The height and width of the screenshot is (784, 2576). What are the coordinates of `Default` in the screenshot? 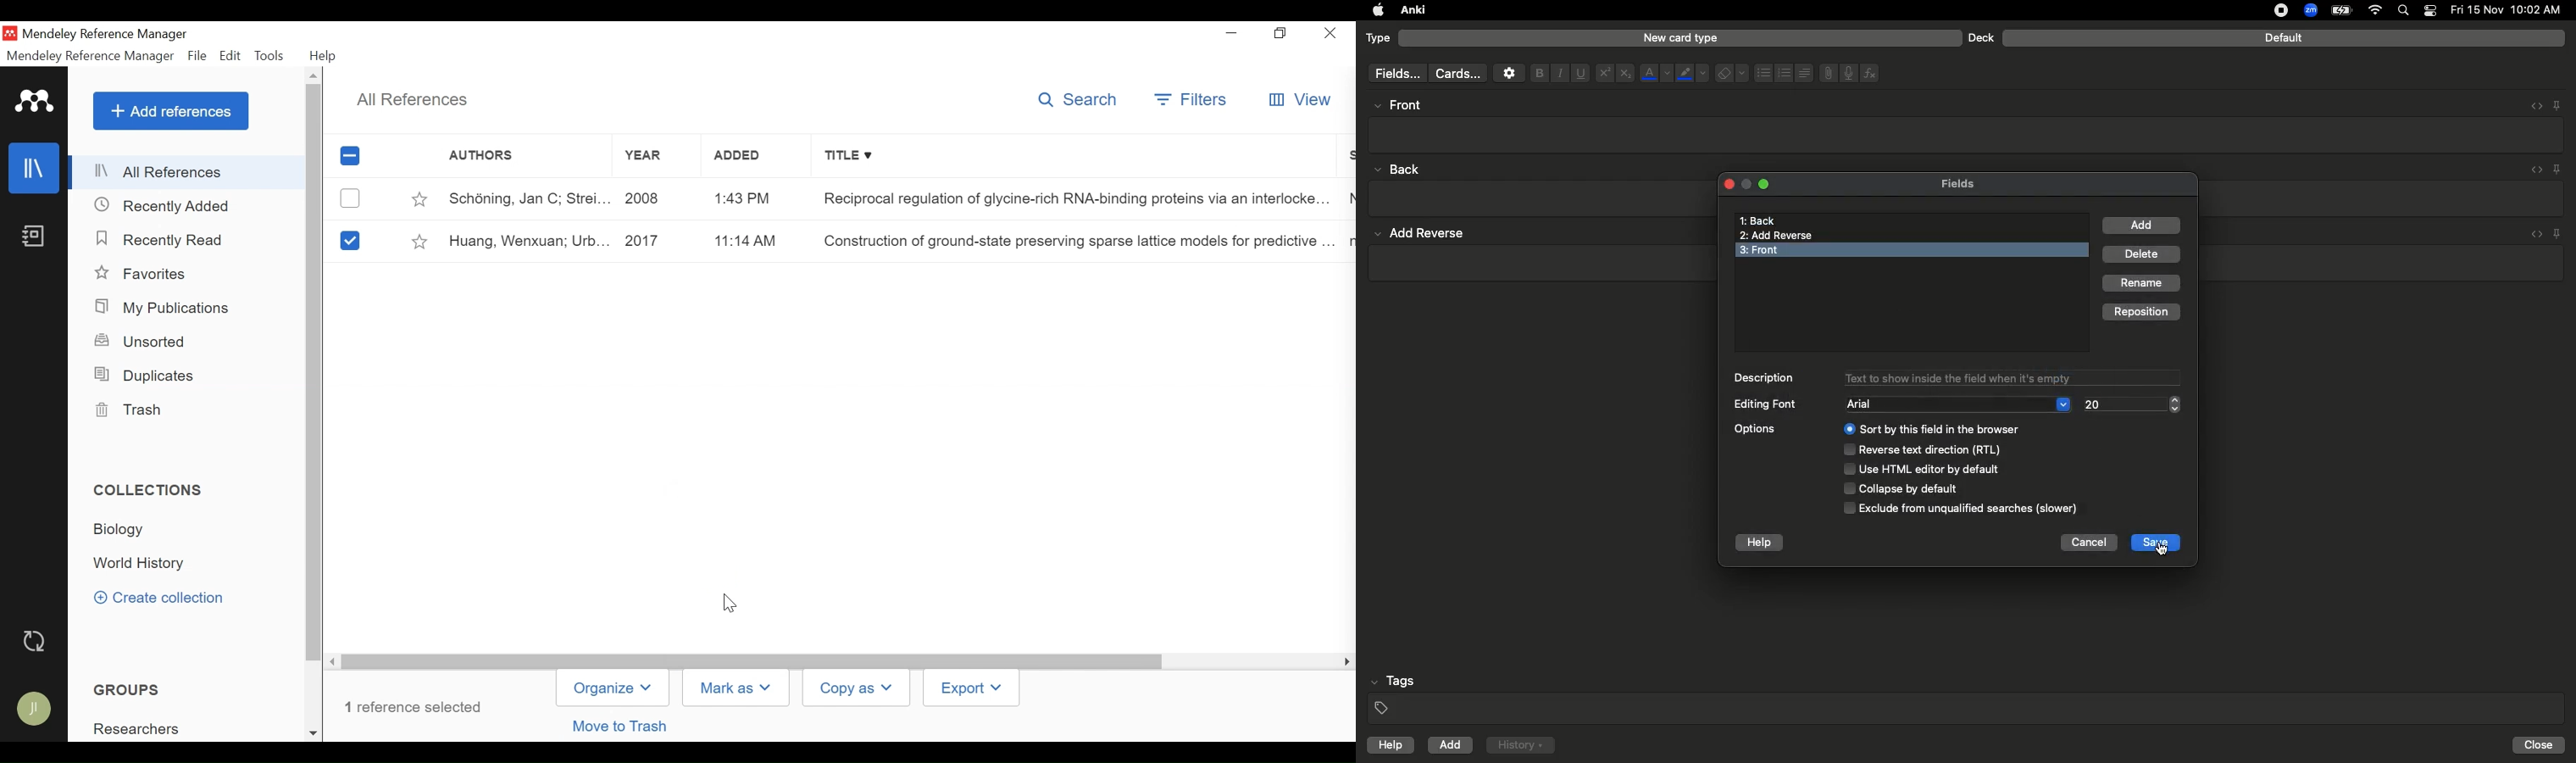 It's located at (2284, 38).